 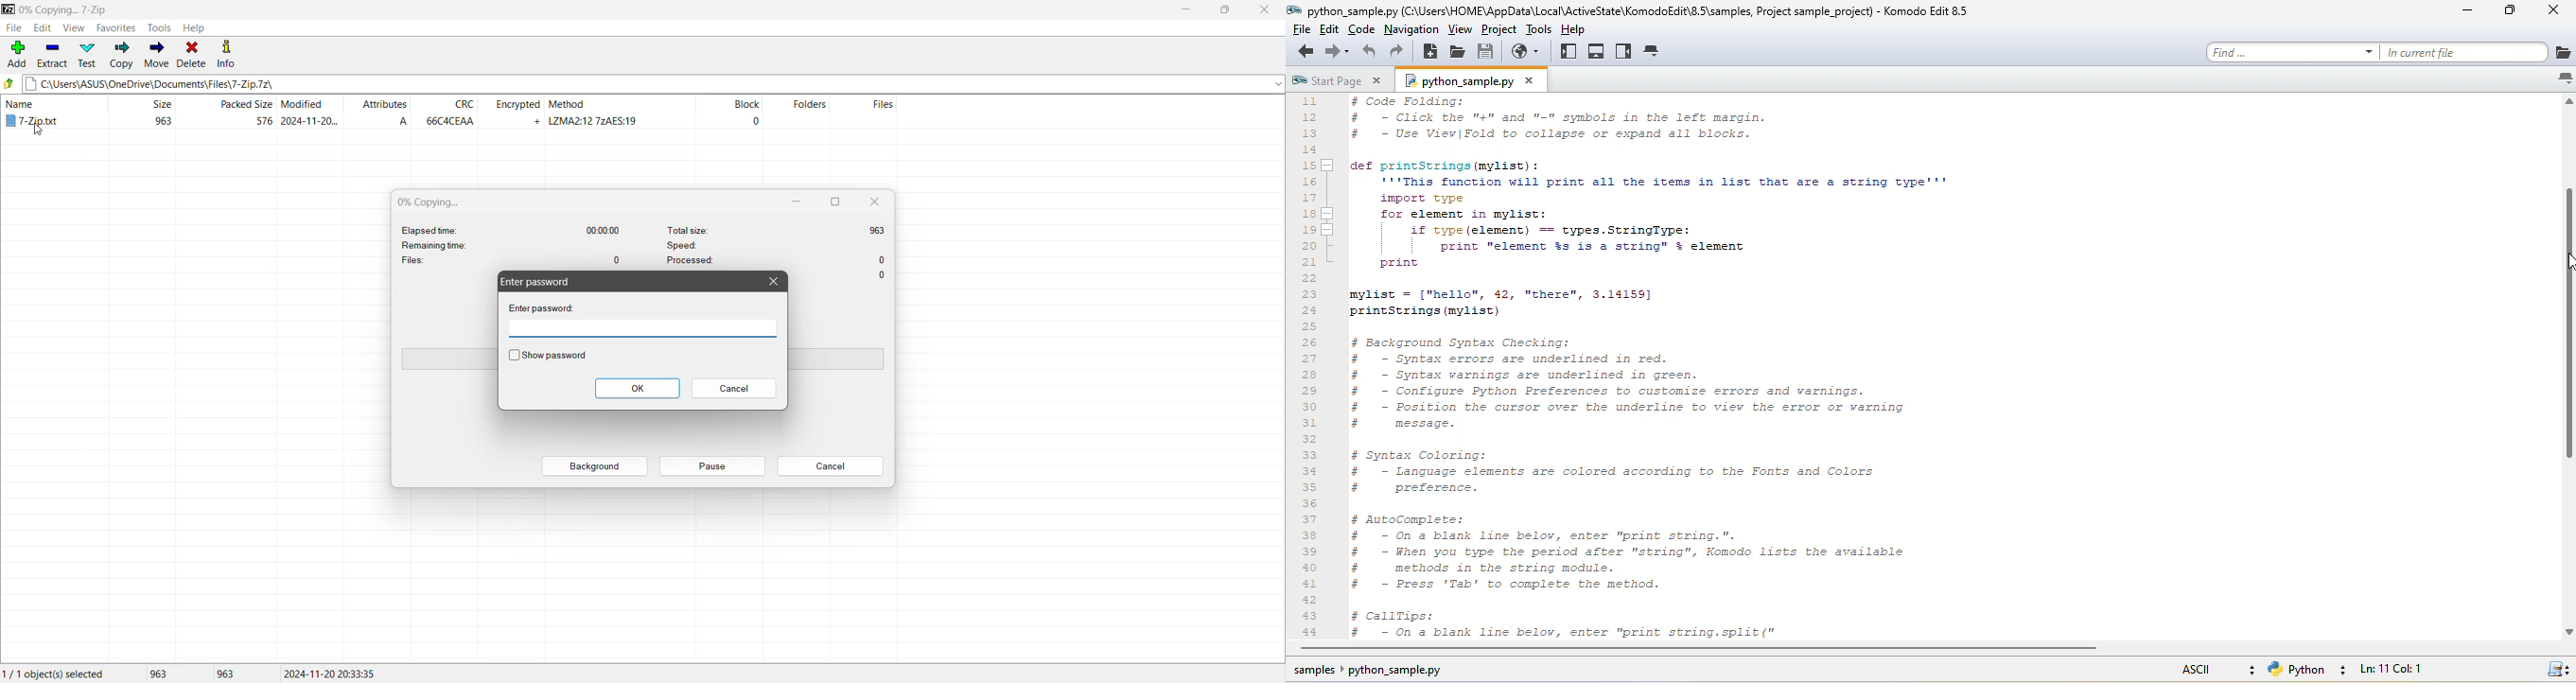 I want to click on Speed, so click(x=769, y=244).